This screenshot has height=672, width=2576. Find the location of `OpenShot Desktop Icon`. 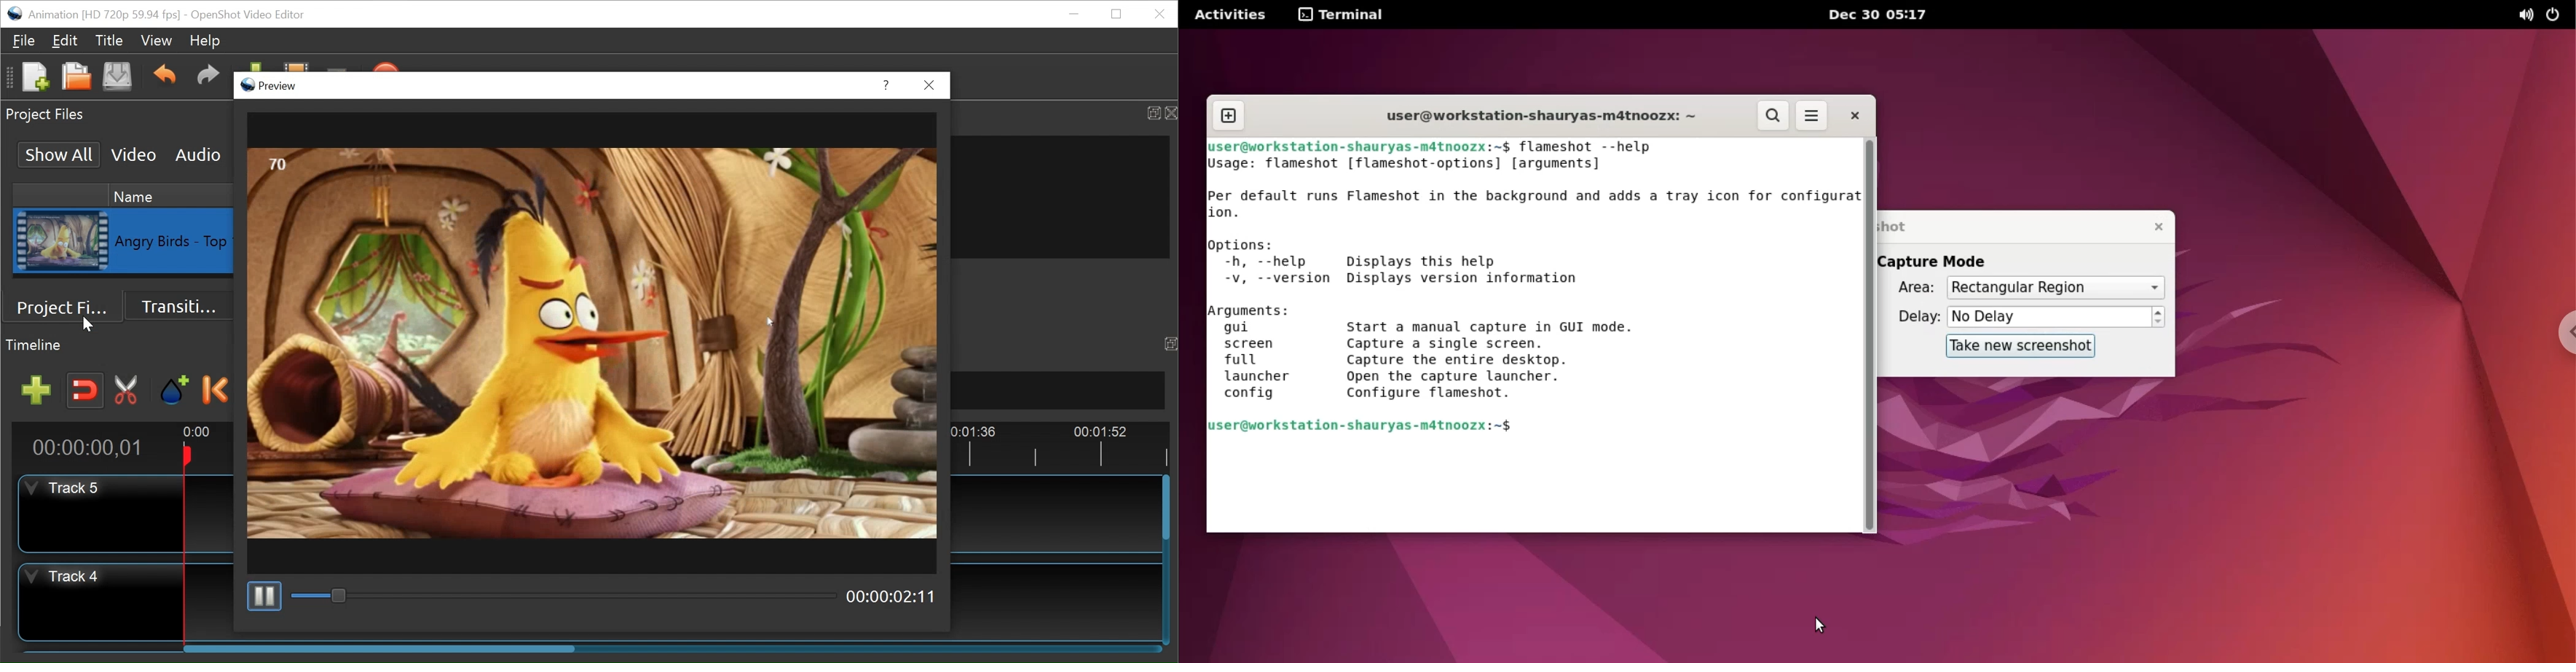

OpenShot Desktop Icon is located at coordinates (14, 14).